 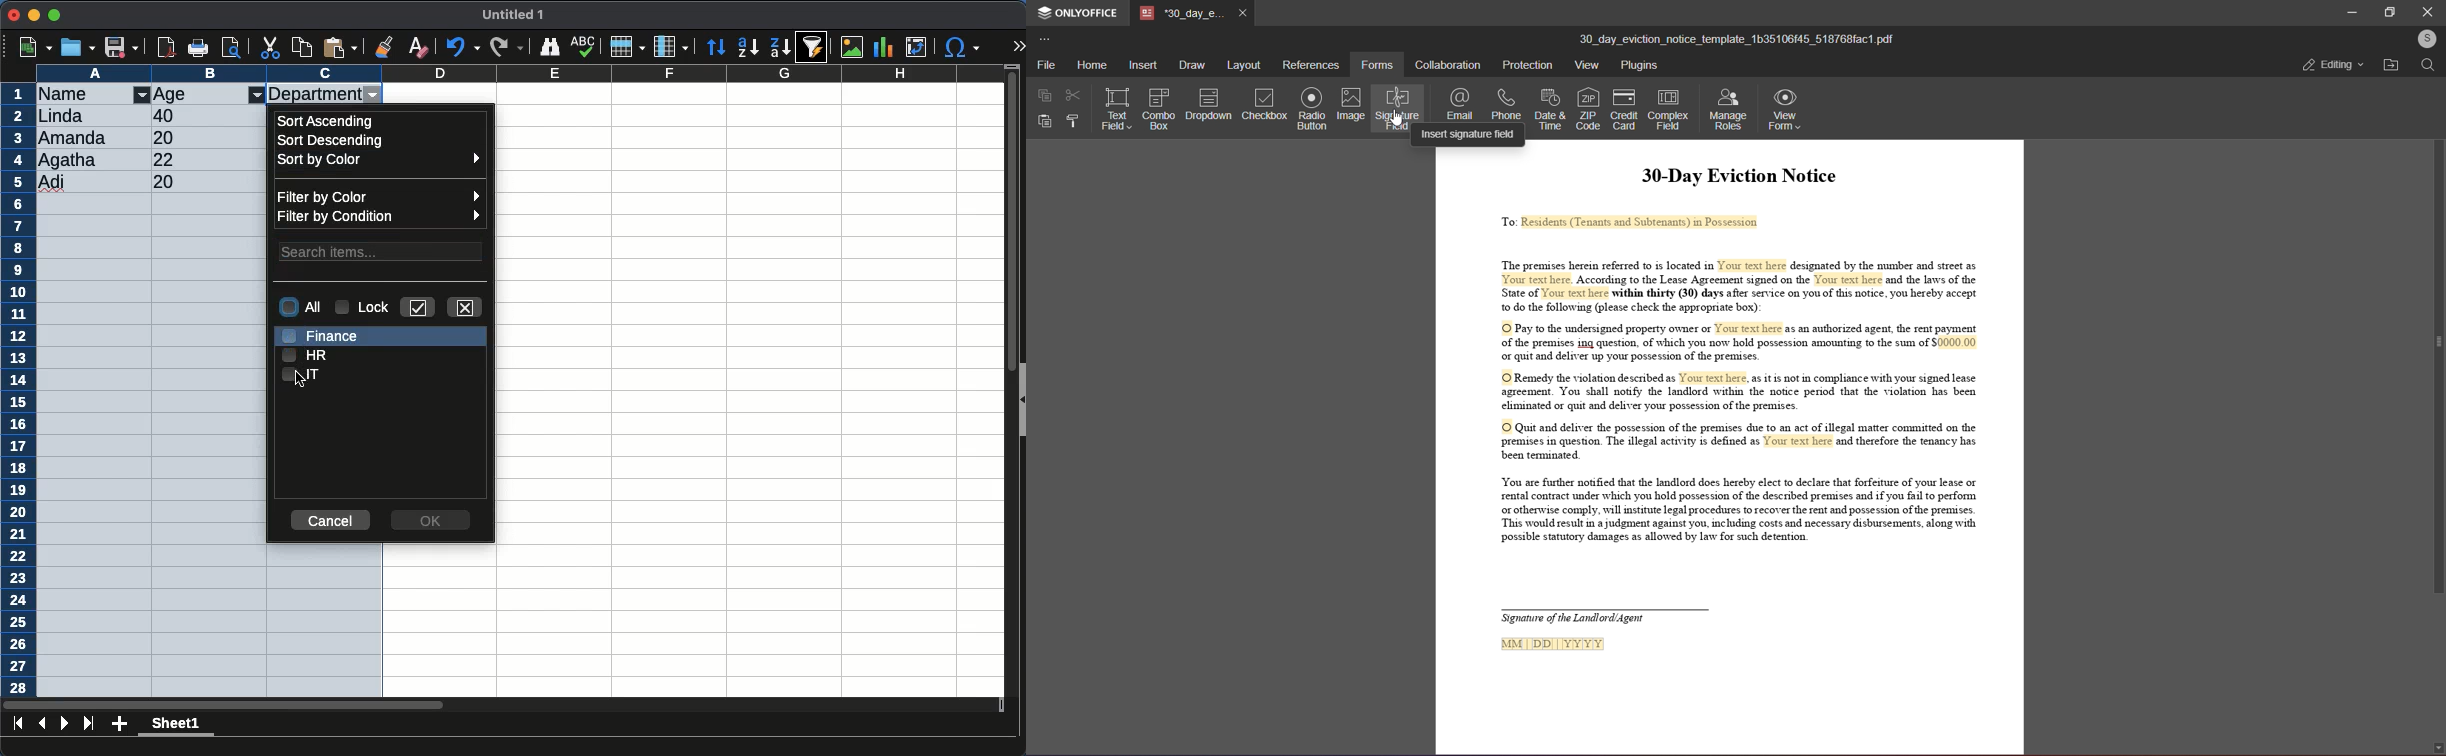 What do you see at coordinates (177, 182) in the screenshot?
I see `20` at bounding box center [177, 182].